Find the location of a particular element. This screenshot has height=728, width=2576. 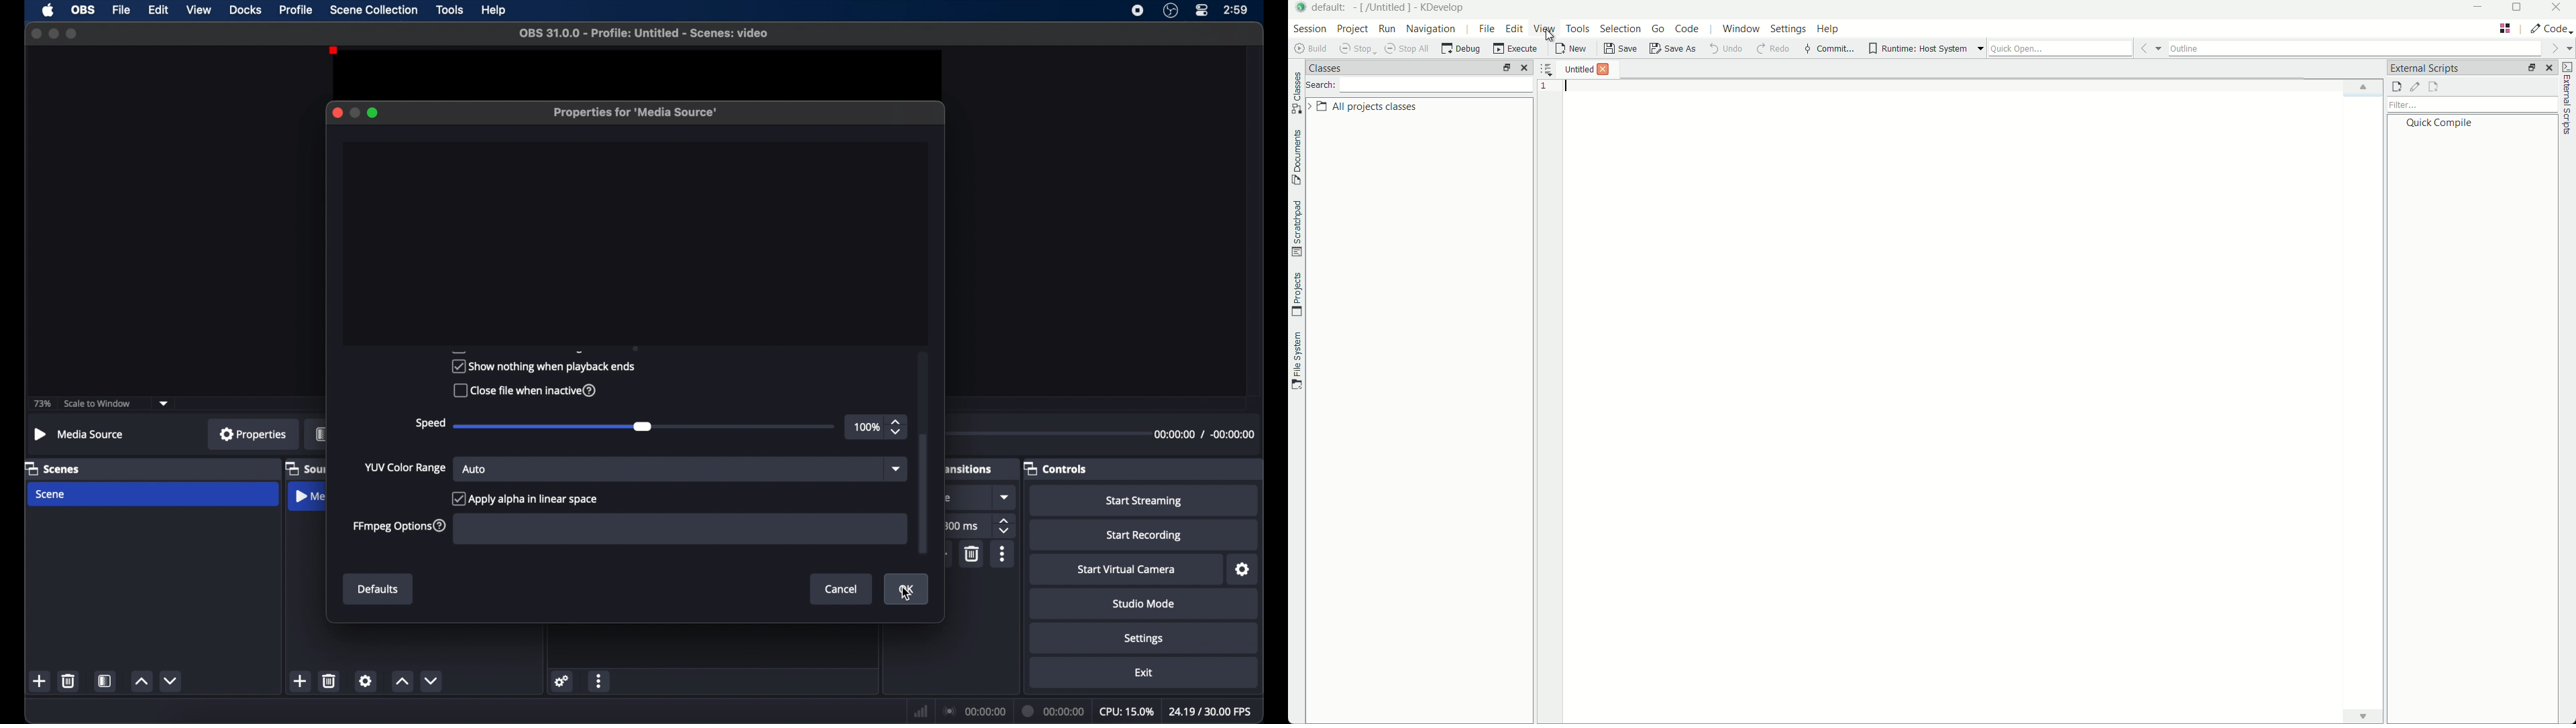

decrement is located at coordinates (172, 681).